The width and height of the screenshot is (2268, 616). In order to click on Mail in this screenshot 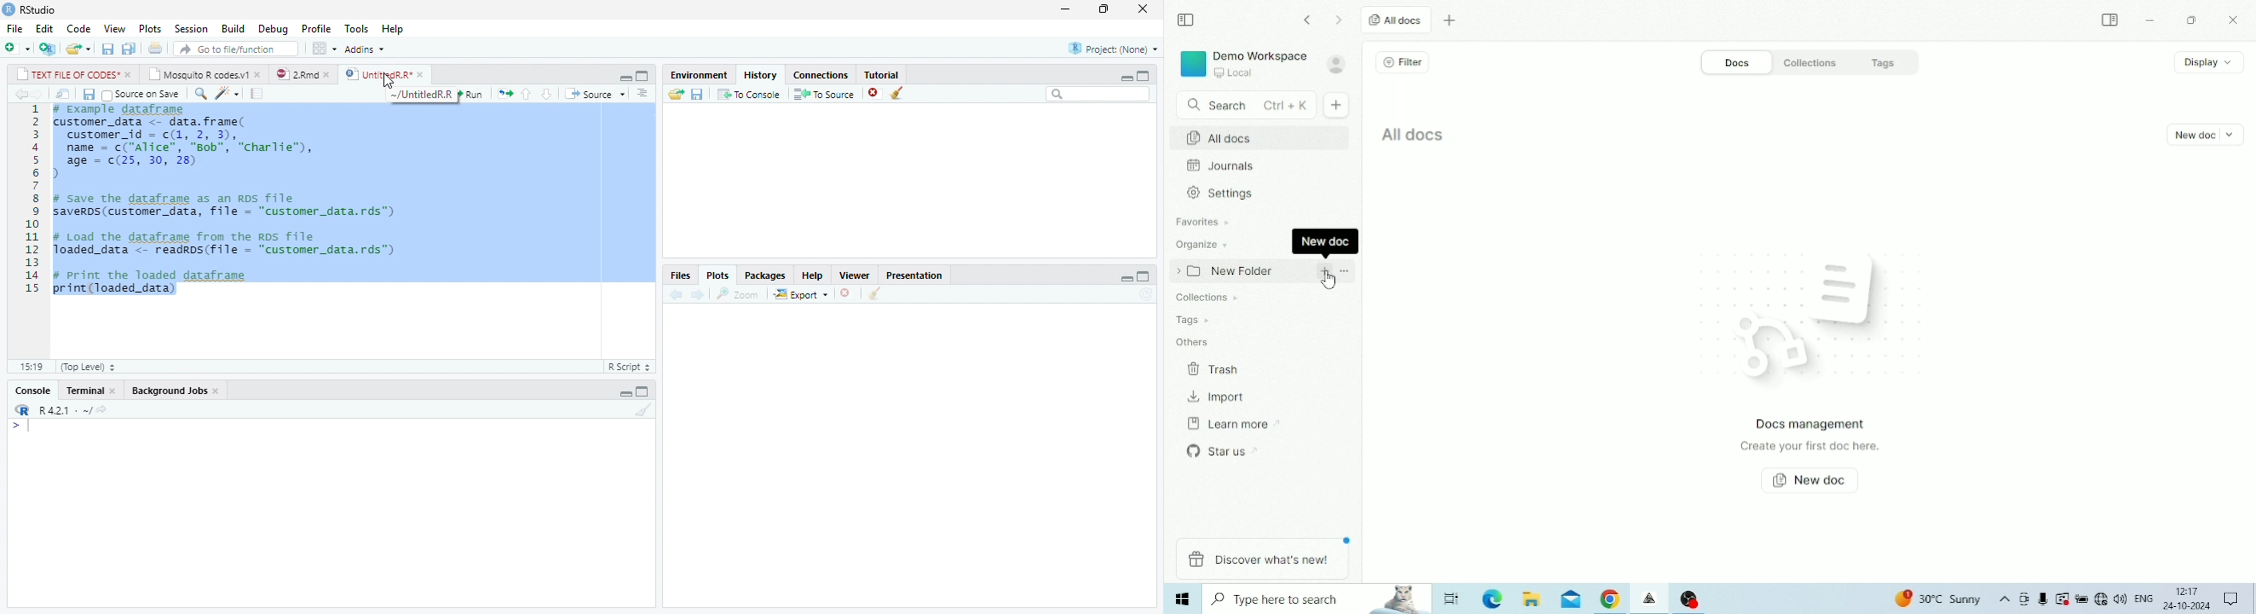, I will do `click(1571, 600)`.